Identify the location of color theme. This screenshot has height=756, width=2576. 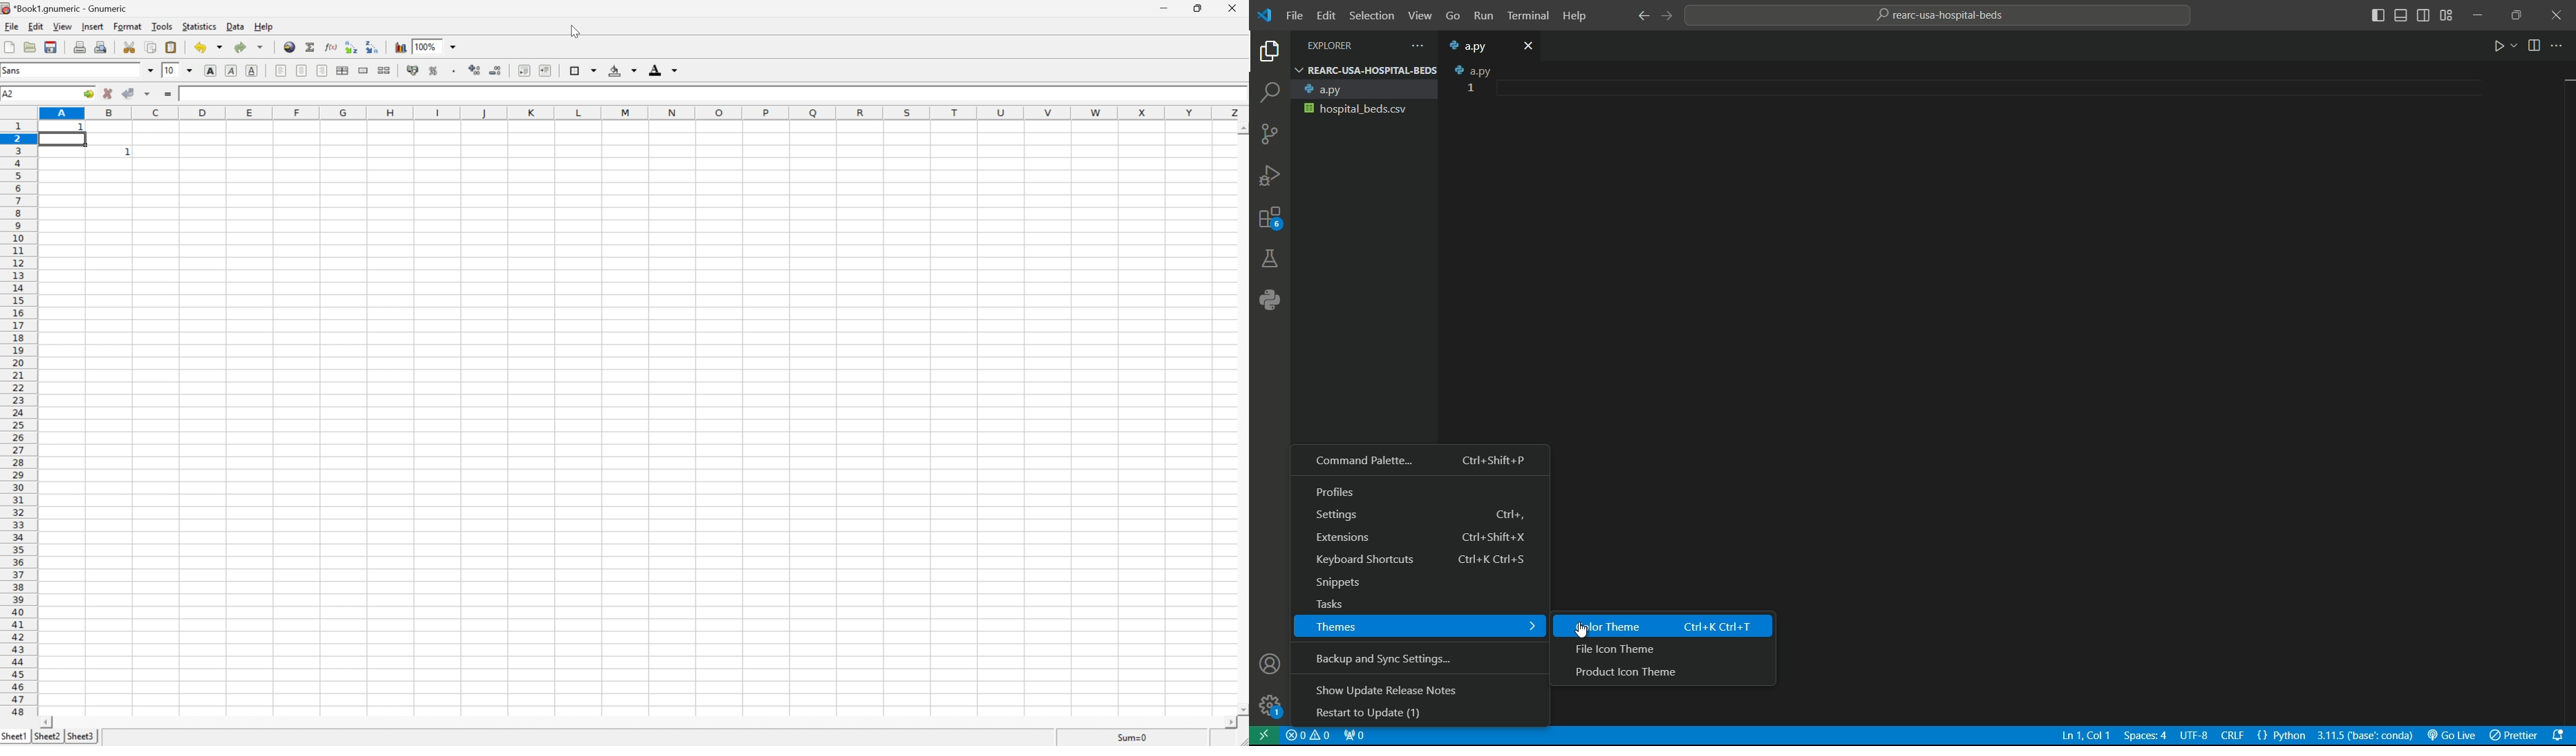
(1664, 626).